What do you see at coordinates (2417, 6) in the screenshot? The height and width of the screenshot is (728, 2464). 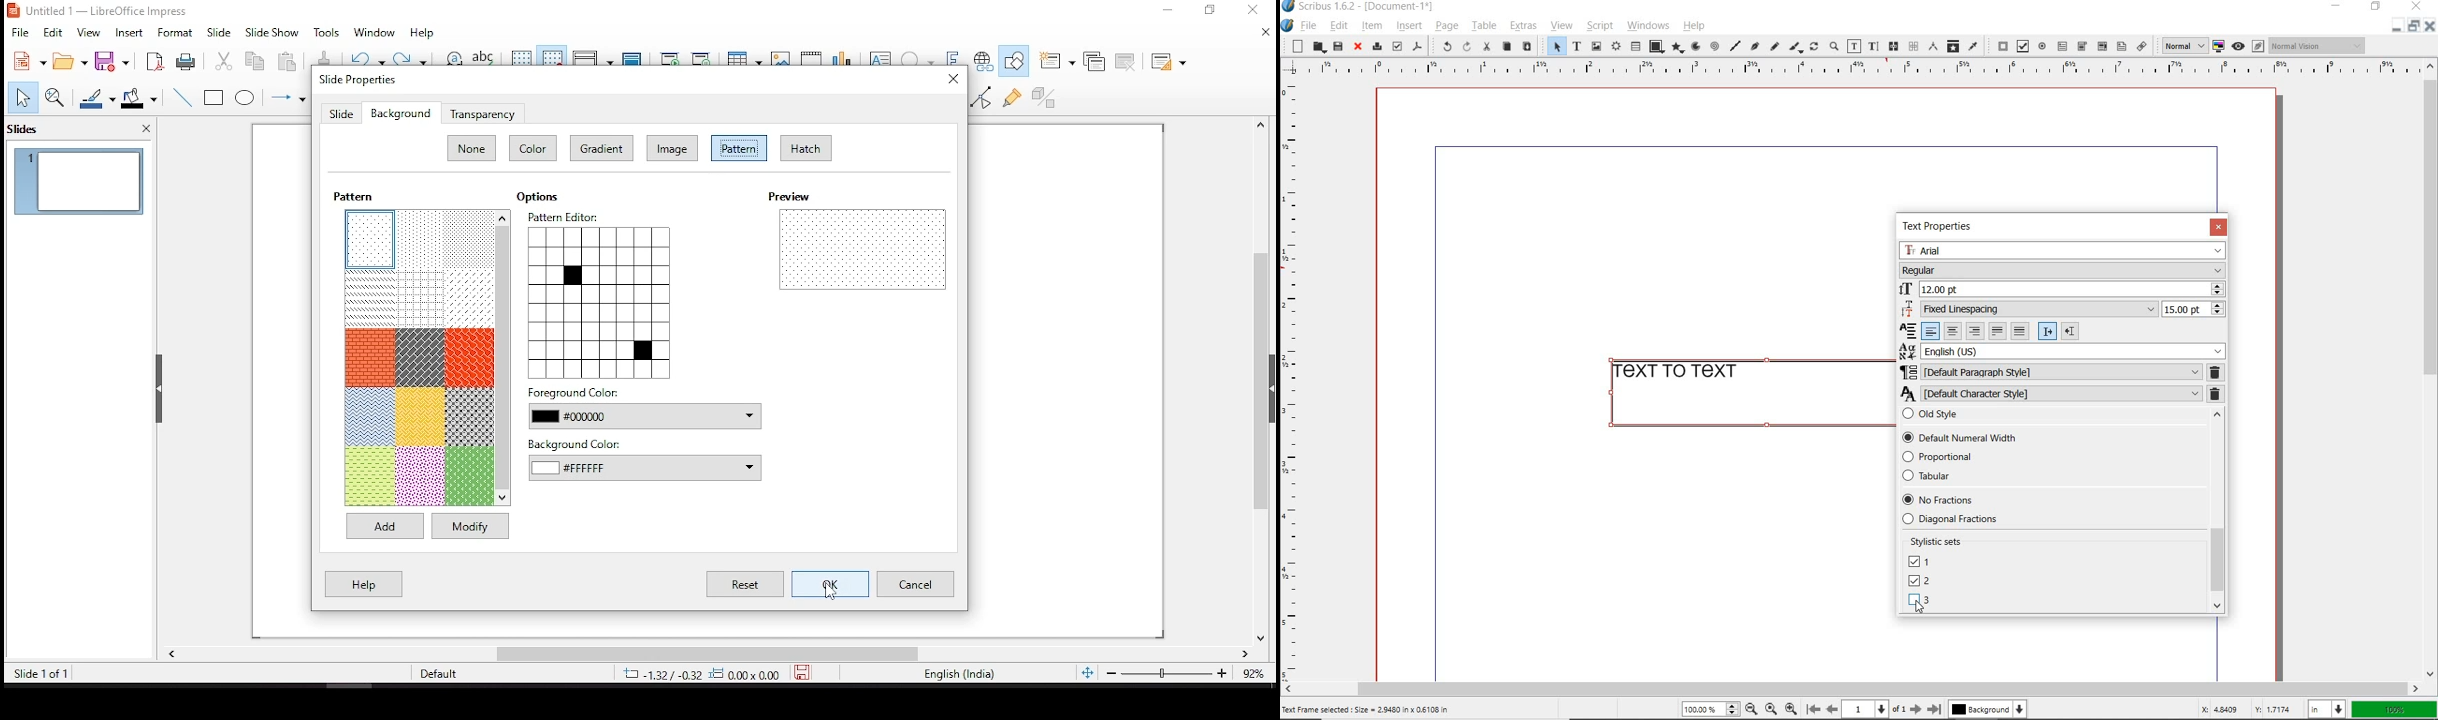 I see `close` at bounding box center [2417, 6].